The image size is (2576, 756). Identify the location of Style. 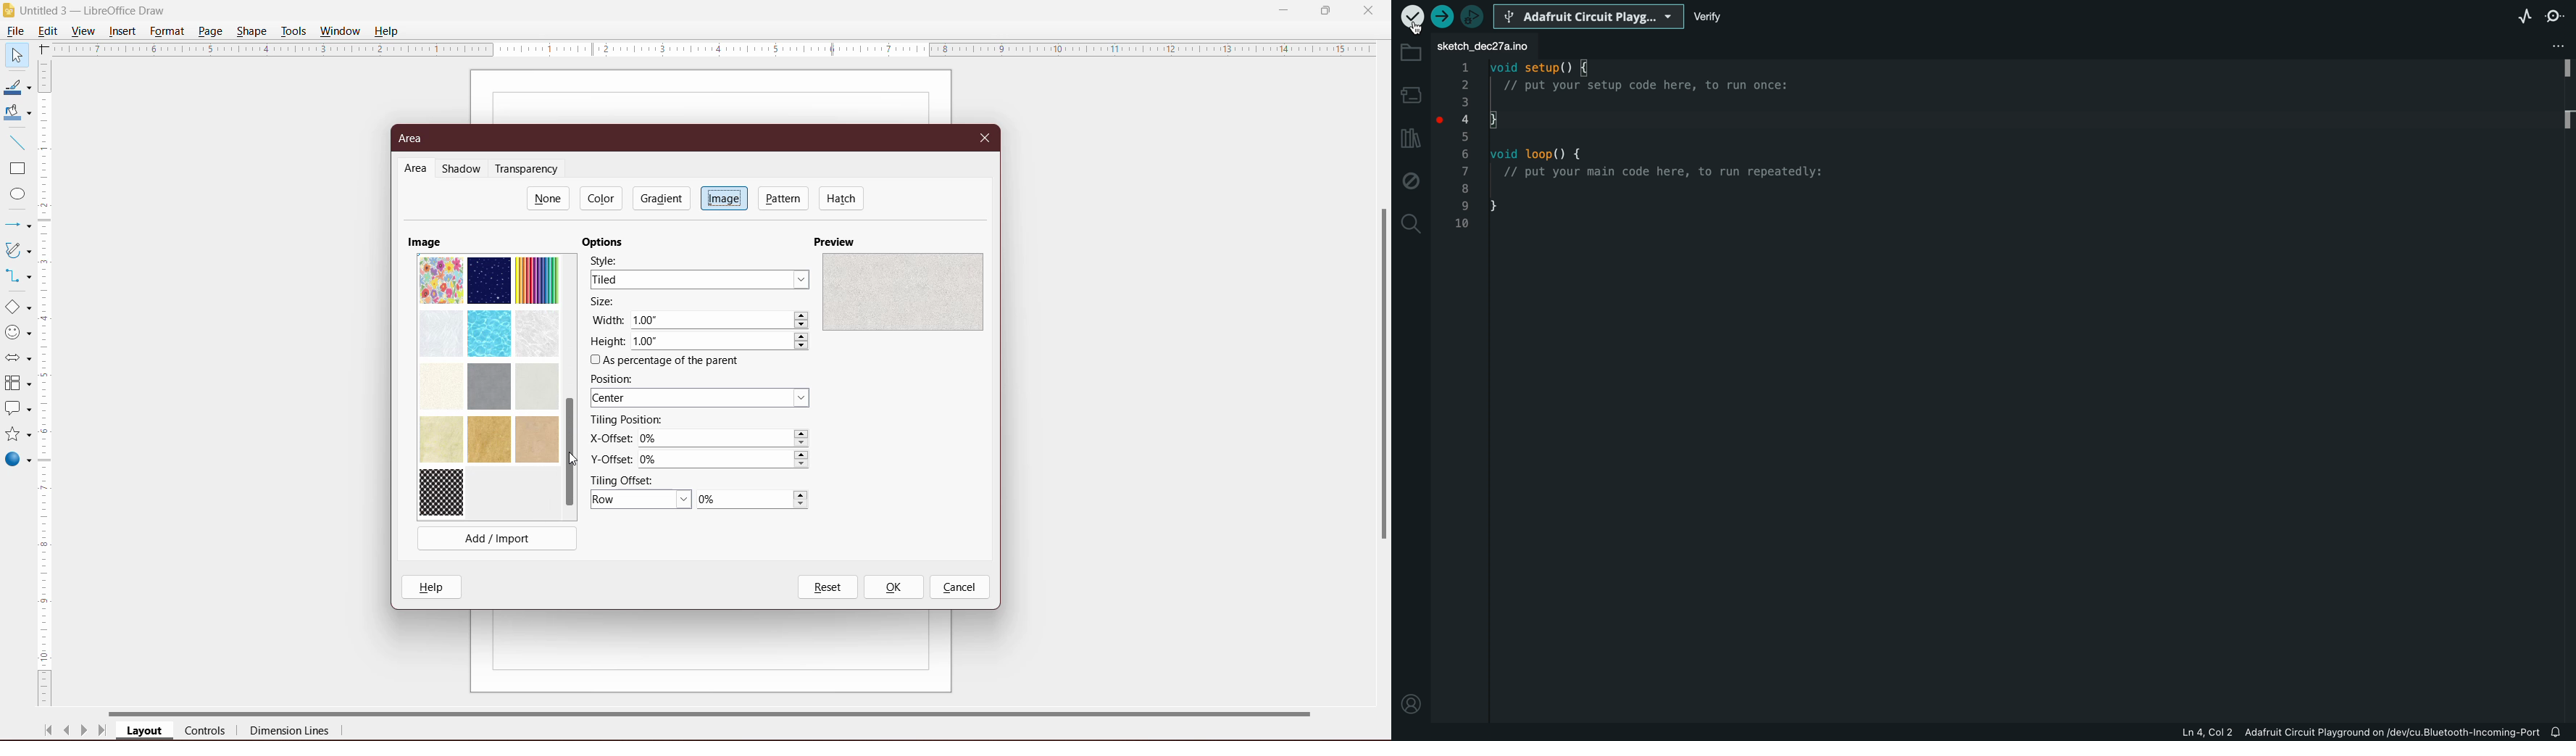
(609, 260).